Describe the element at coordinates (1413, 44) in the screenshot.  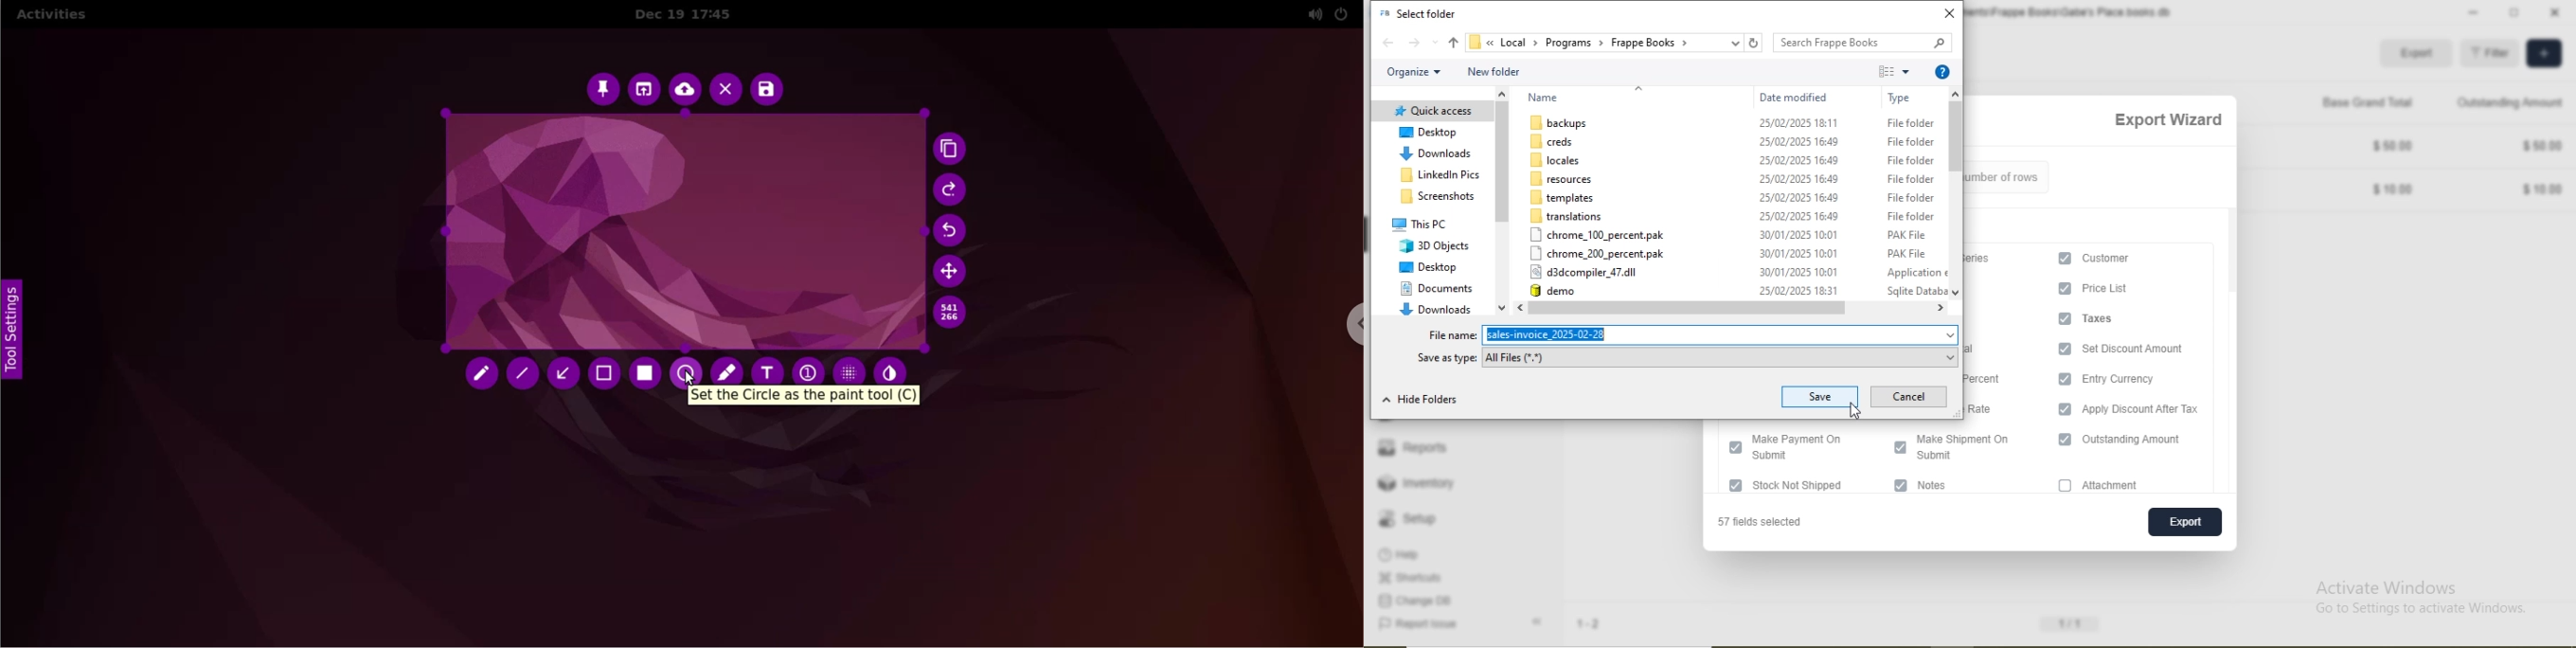
I see `next` at that location.